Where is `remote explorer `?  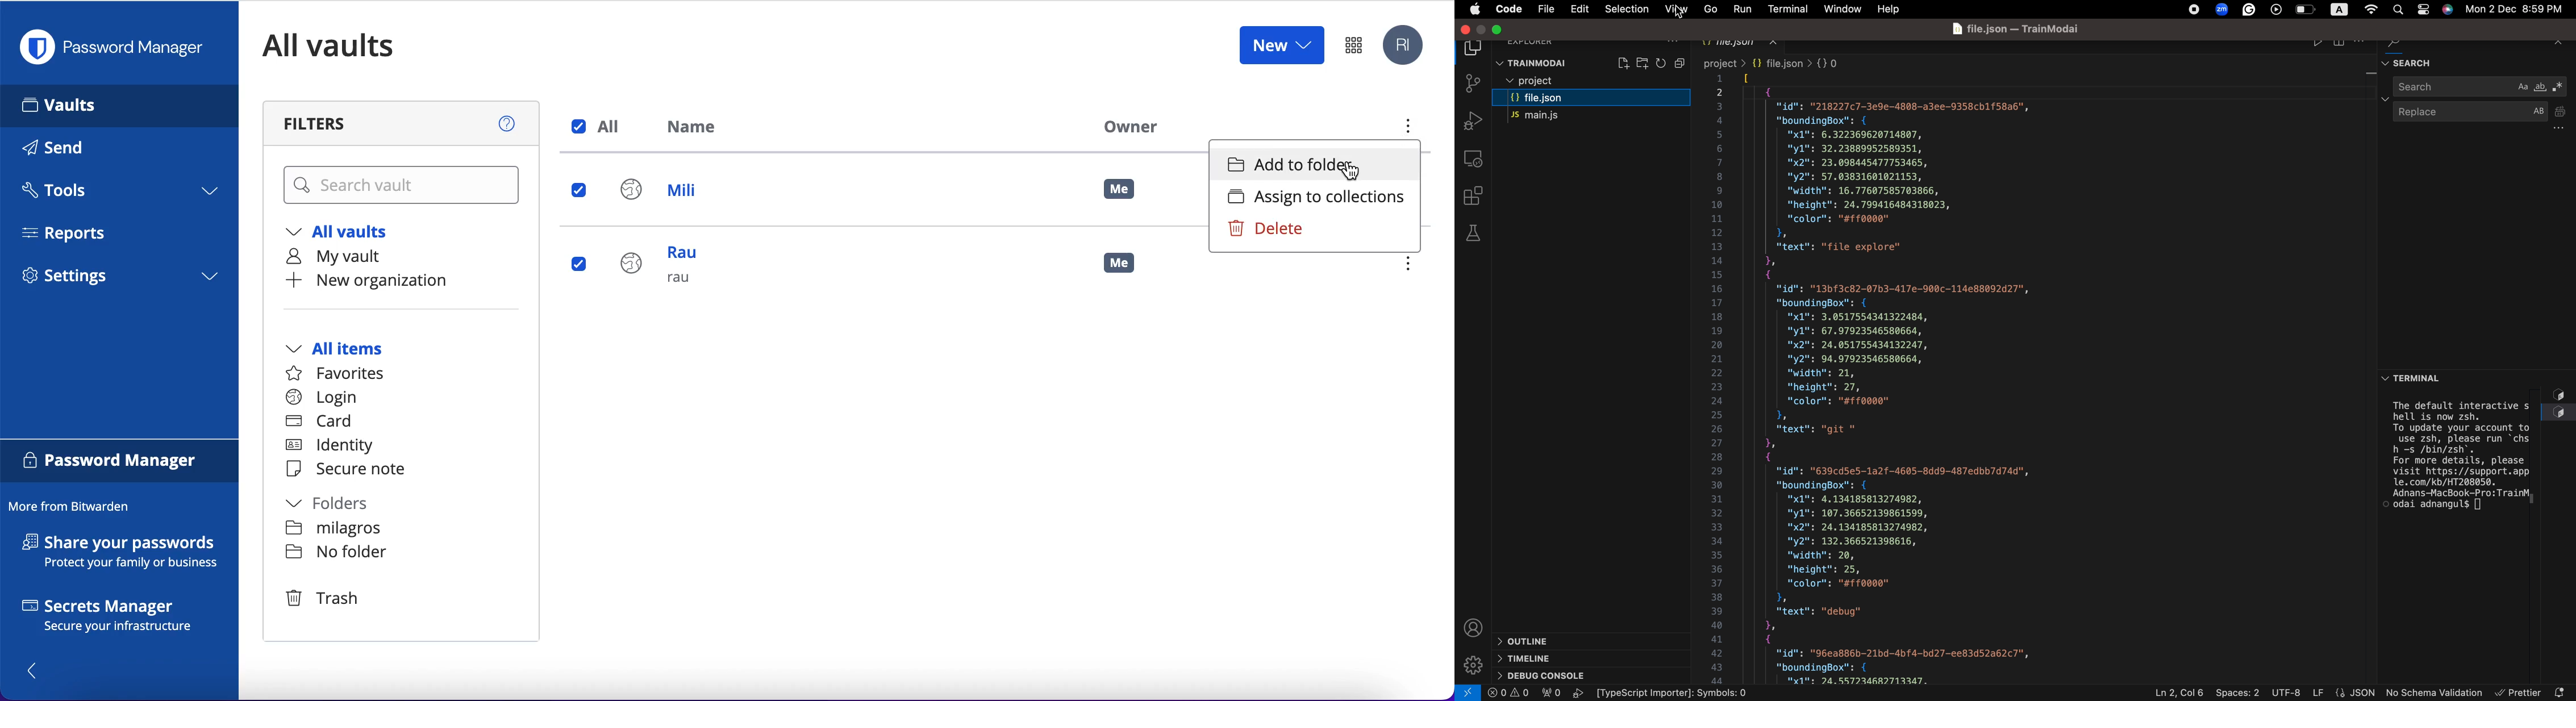
remote explorer  is located at coordinates (1475, 159).